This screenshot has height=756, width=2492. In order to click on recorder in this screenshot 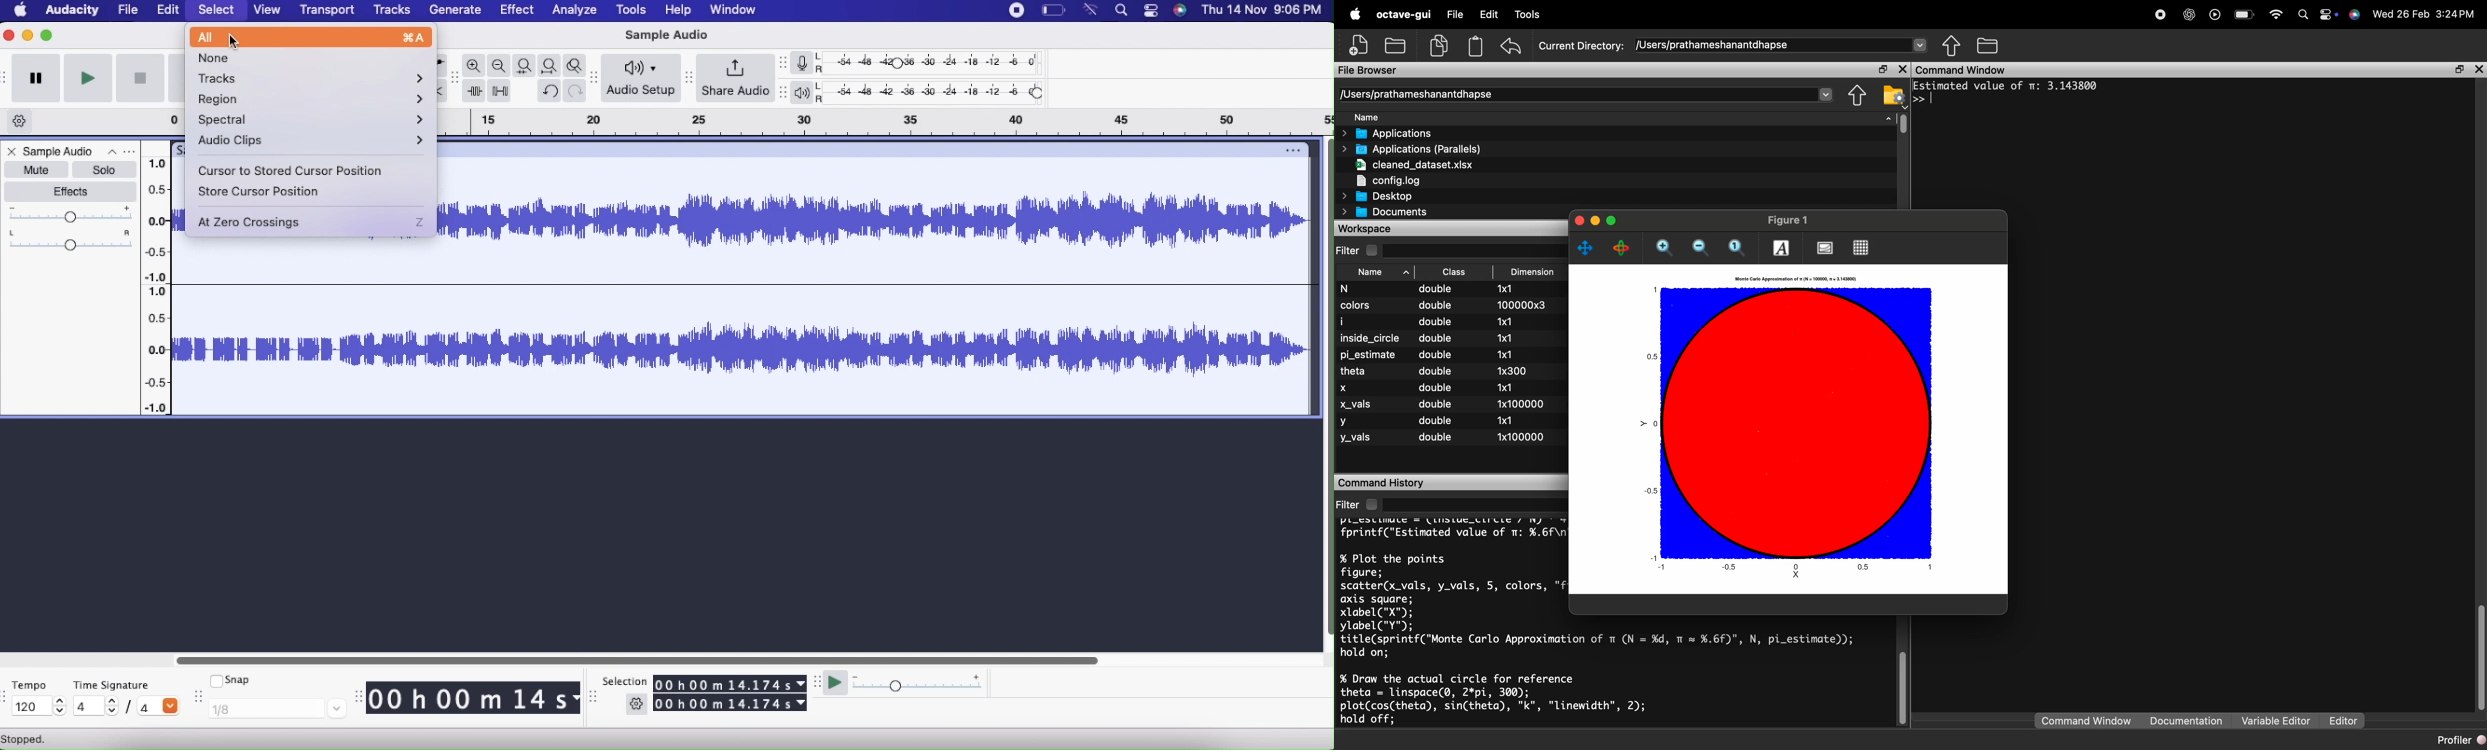, I will do `click(2159, 15)`.